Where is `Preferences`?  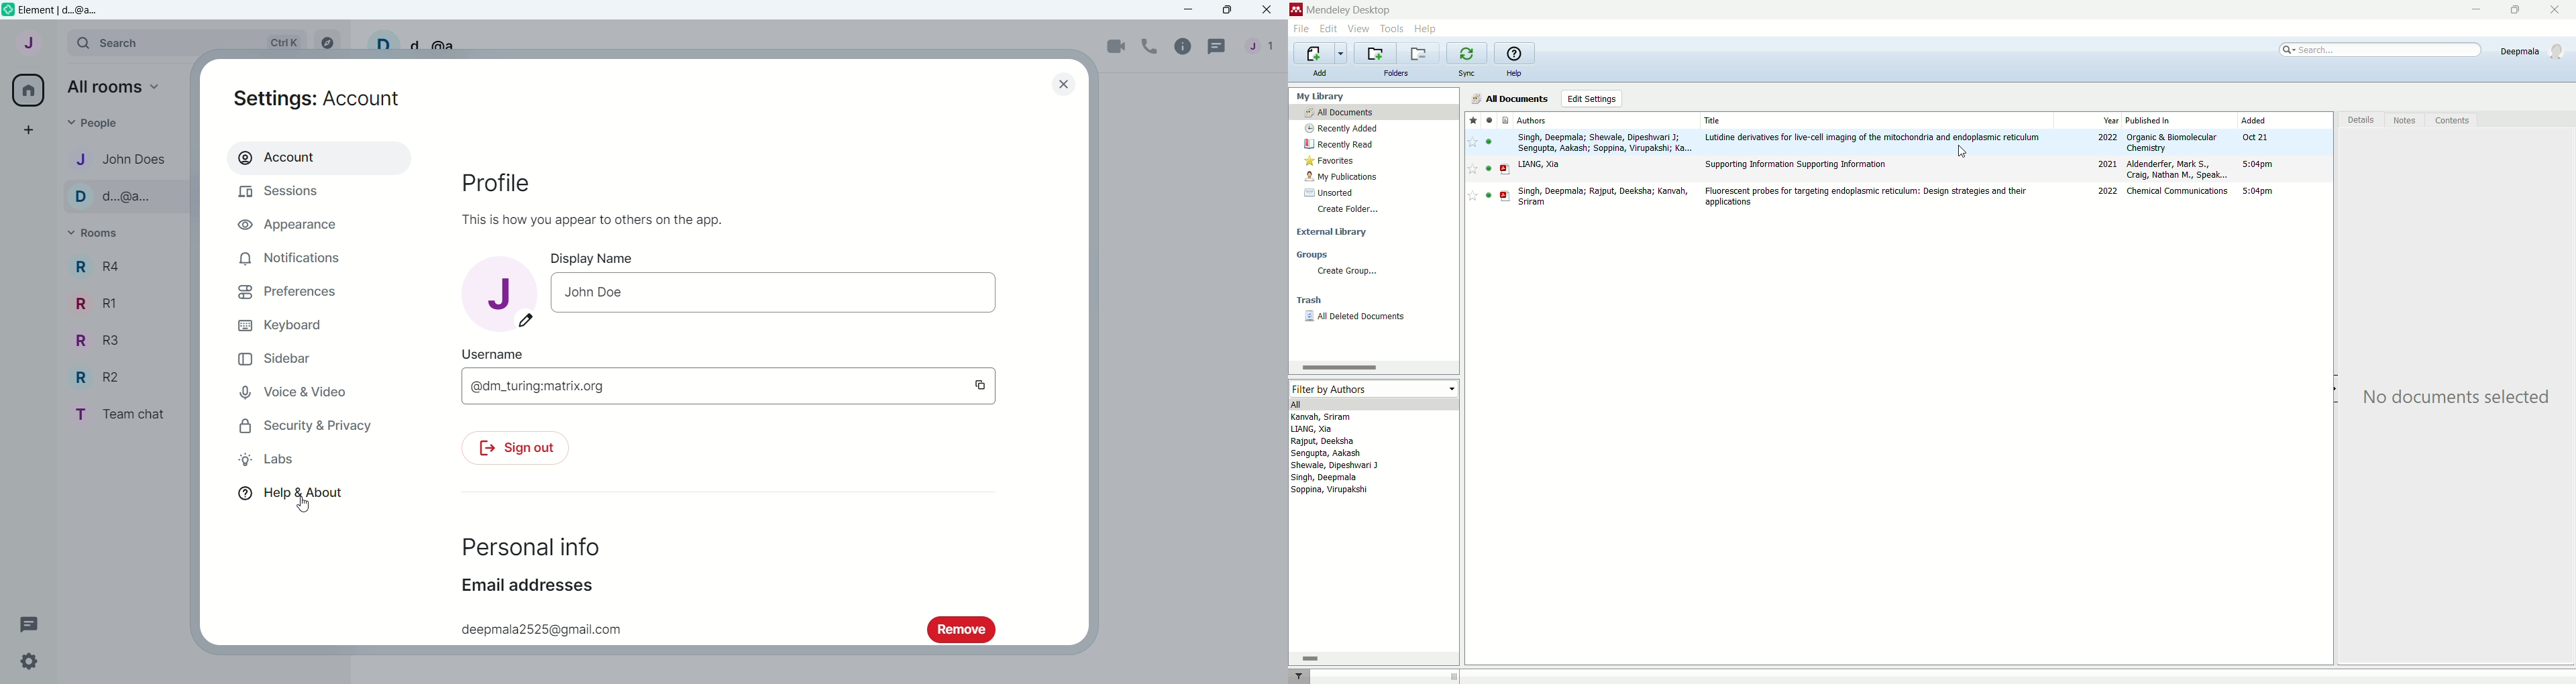 Preferences is located at coordinates (288, 292).